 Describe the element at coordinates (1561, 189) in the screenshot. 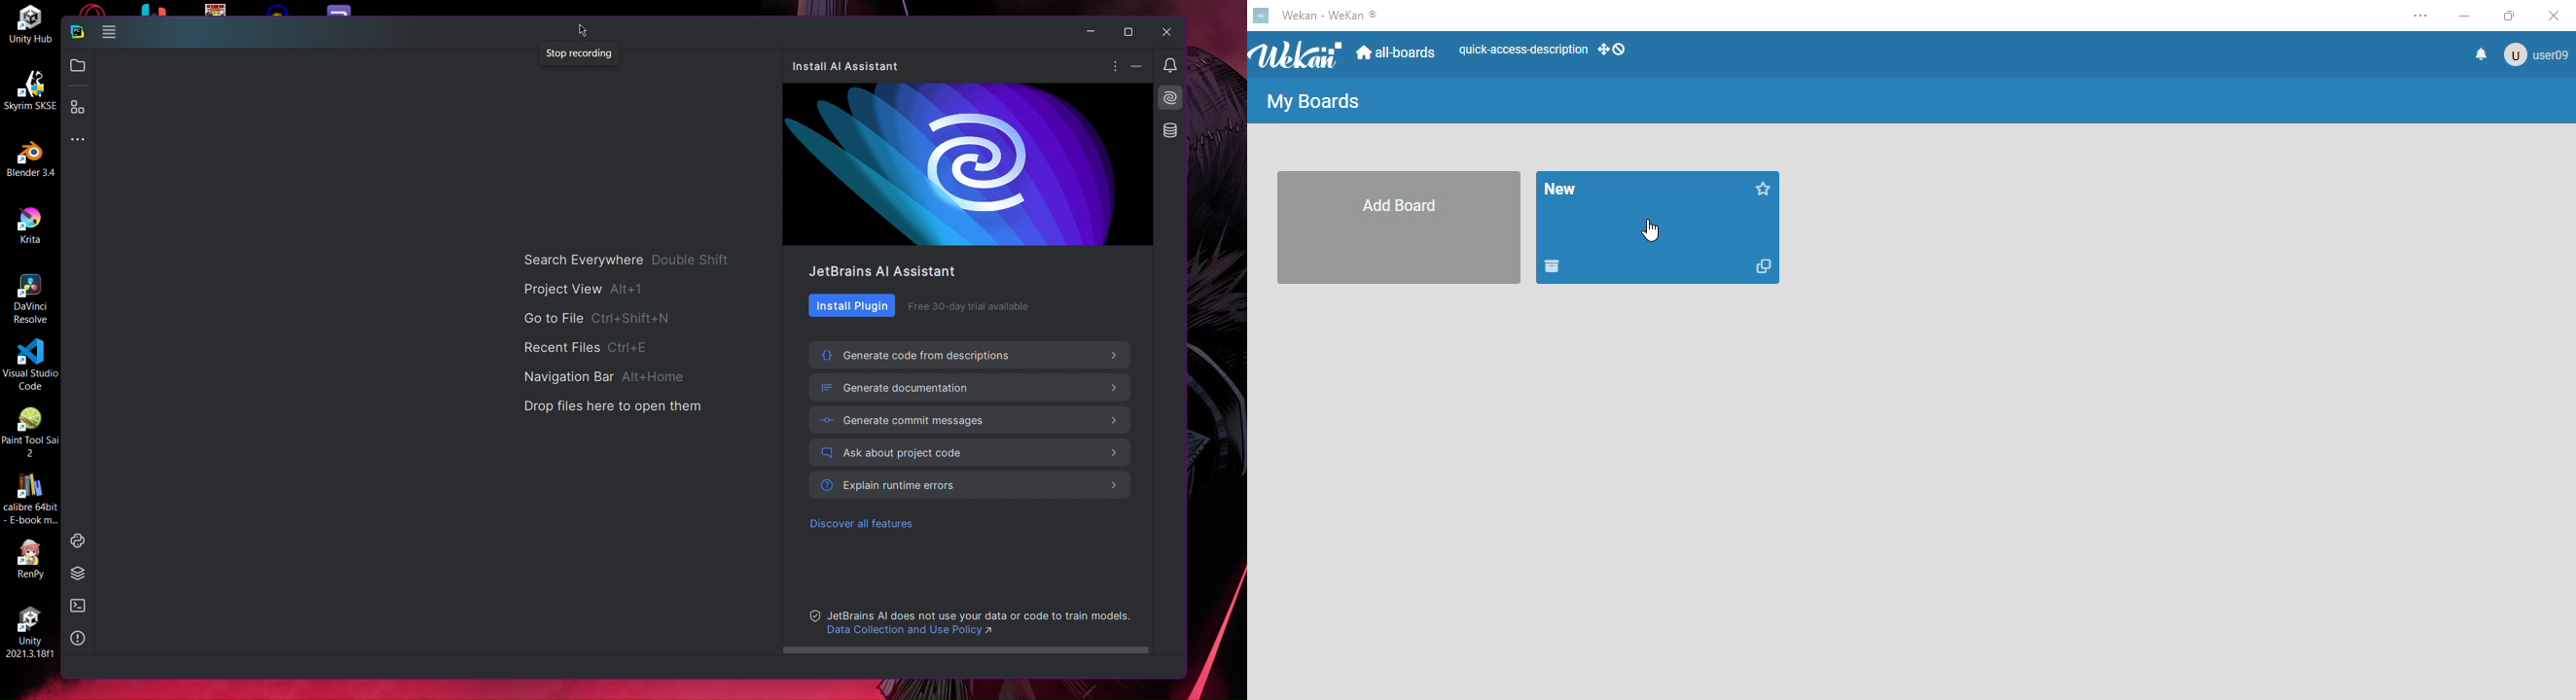

I see `new` at that location.